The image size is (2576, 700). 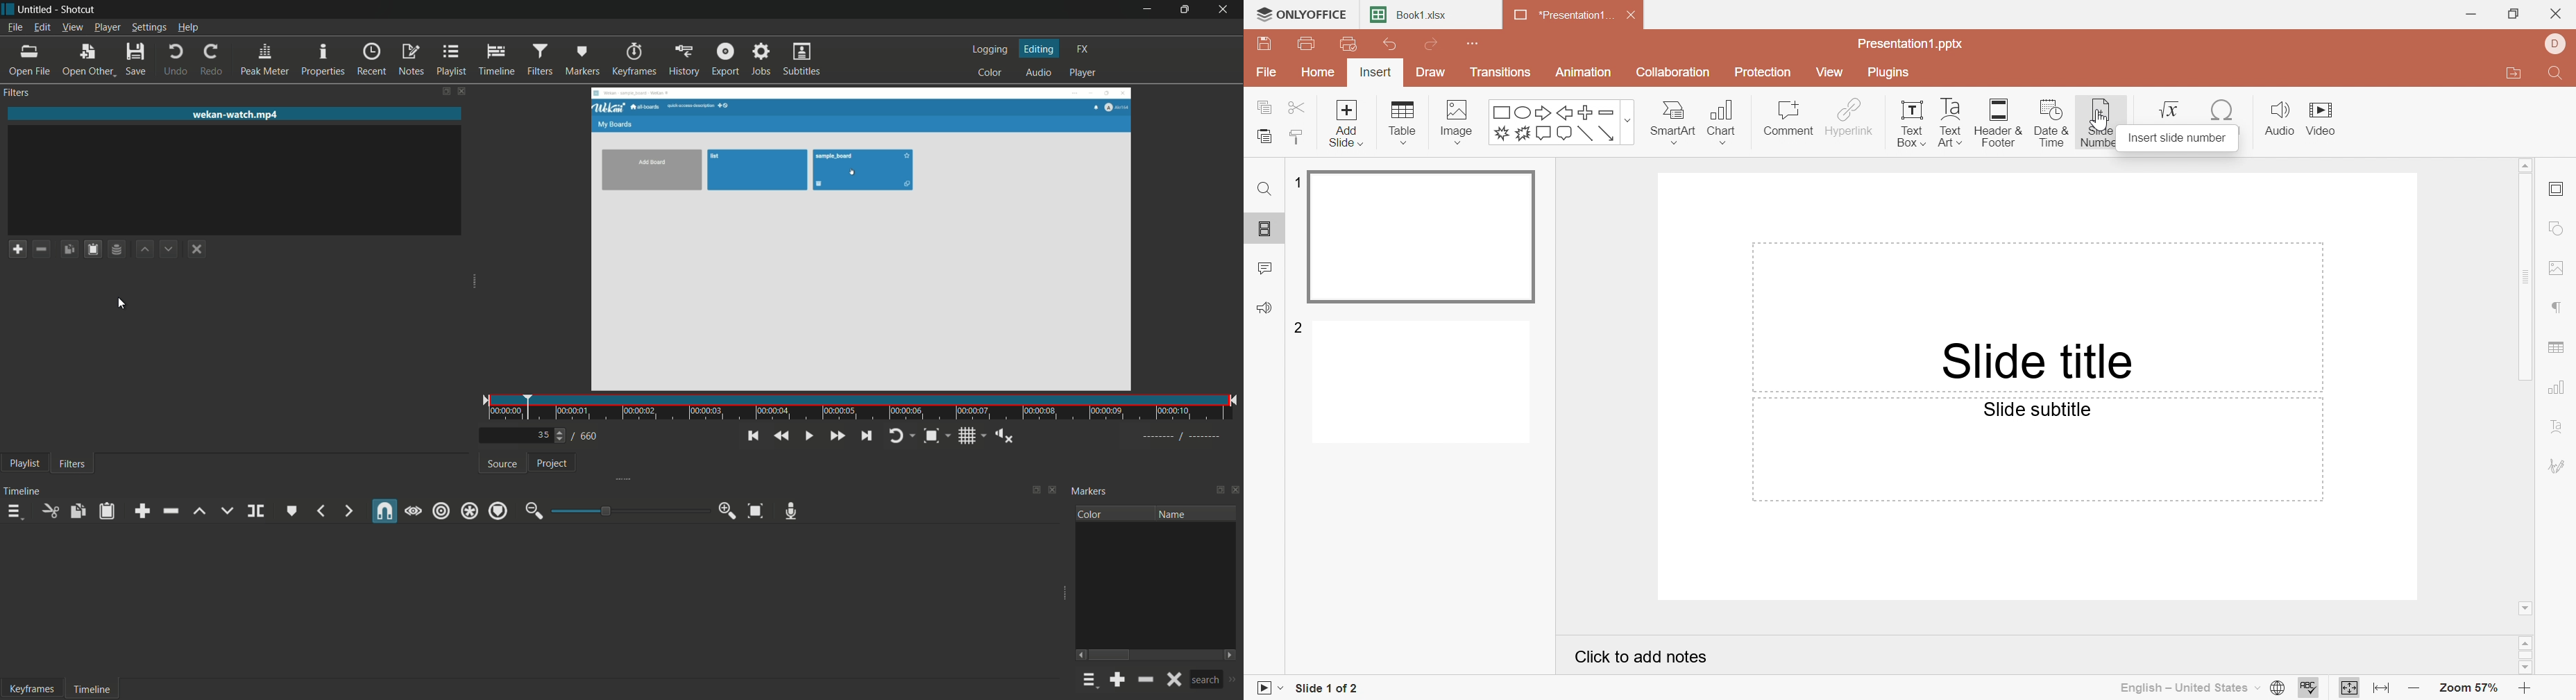 What do you see at coordinates (990, 73) in the screenshot?
I see `color` at bounding box center [990, 73].